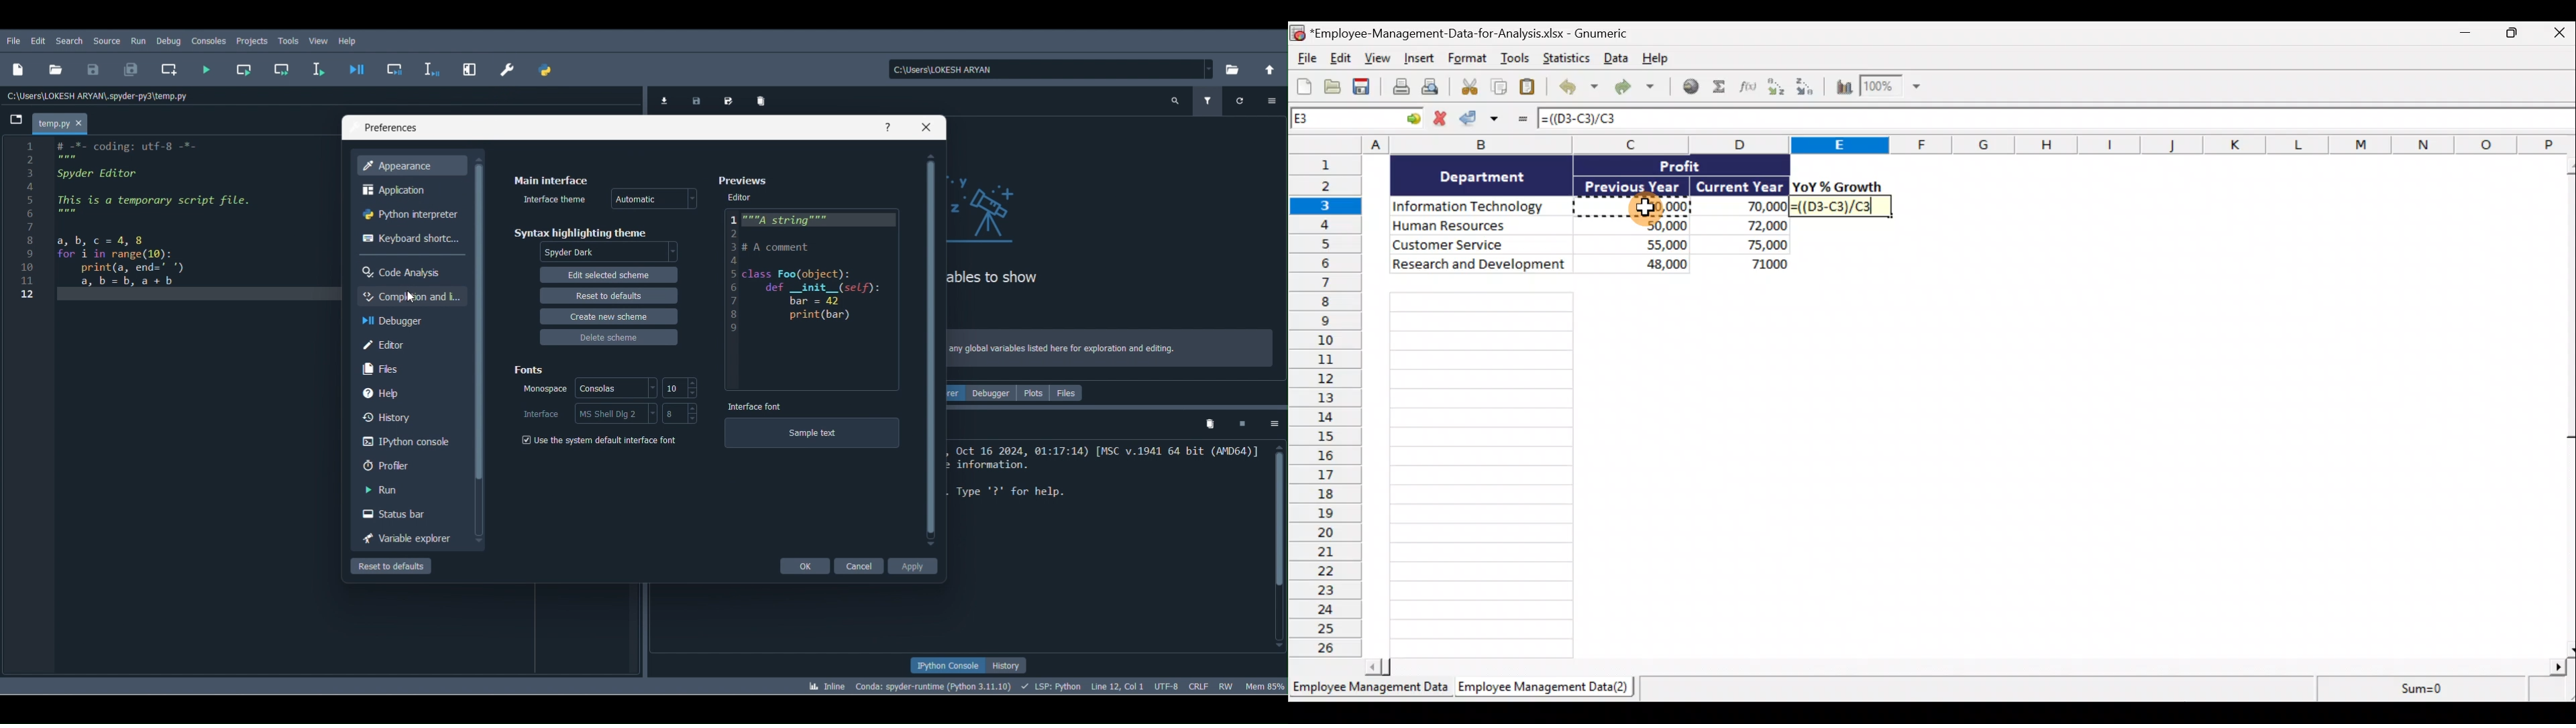 The height and width of the screenshot is (728, 2576). I want to click on Close, so click(928, 126).